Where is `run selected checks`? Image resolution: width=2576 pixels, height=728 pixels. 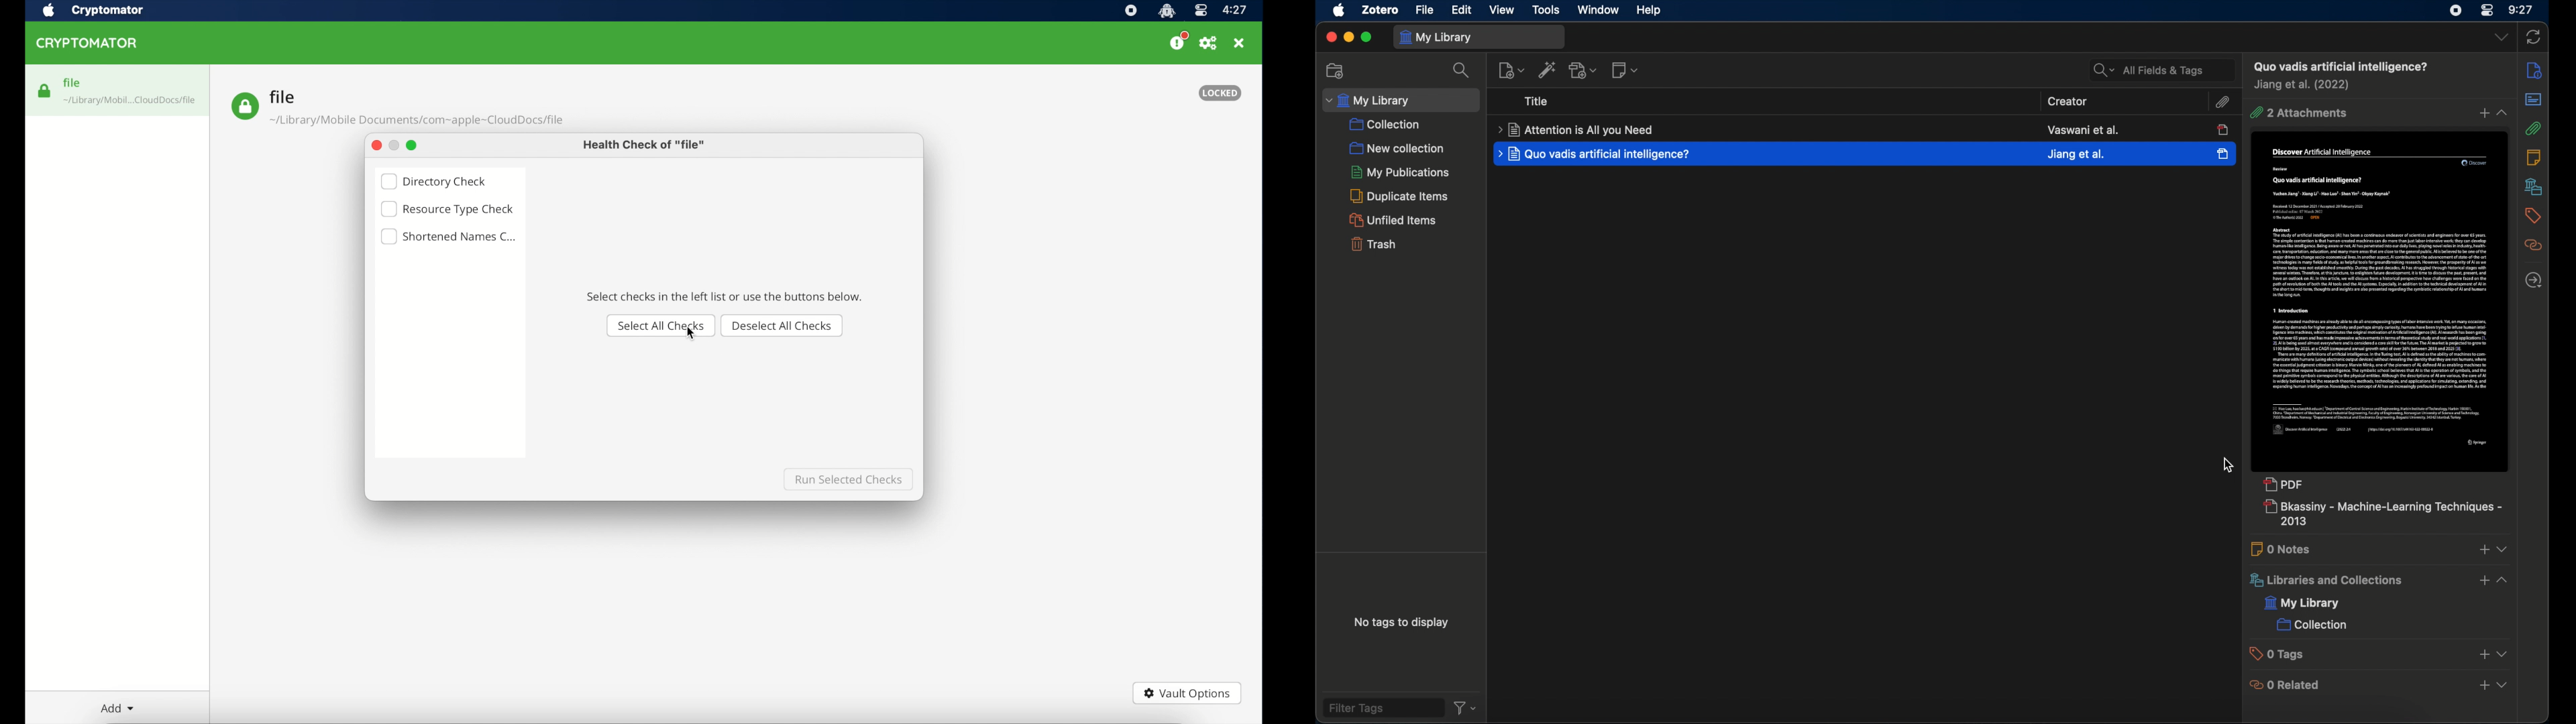
run selected checks is located at coordinates (847, 479).